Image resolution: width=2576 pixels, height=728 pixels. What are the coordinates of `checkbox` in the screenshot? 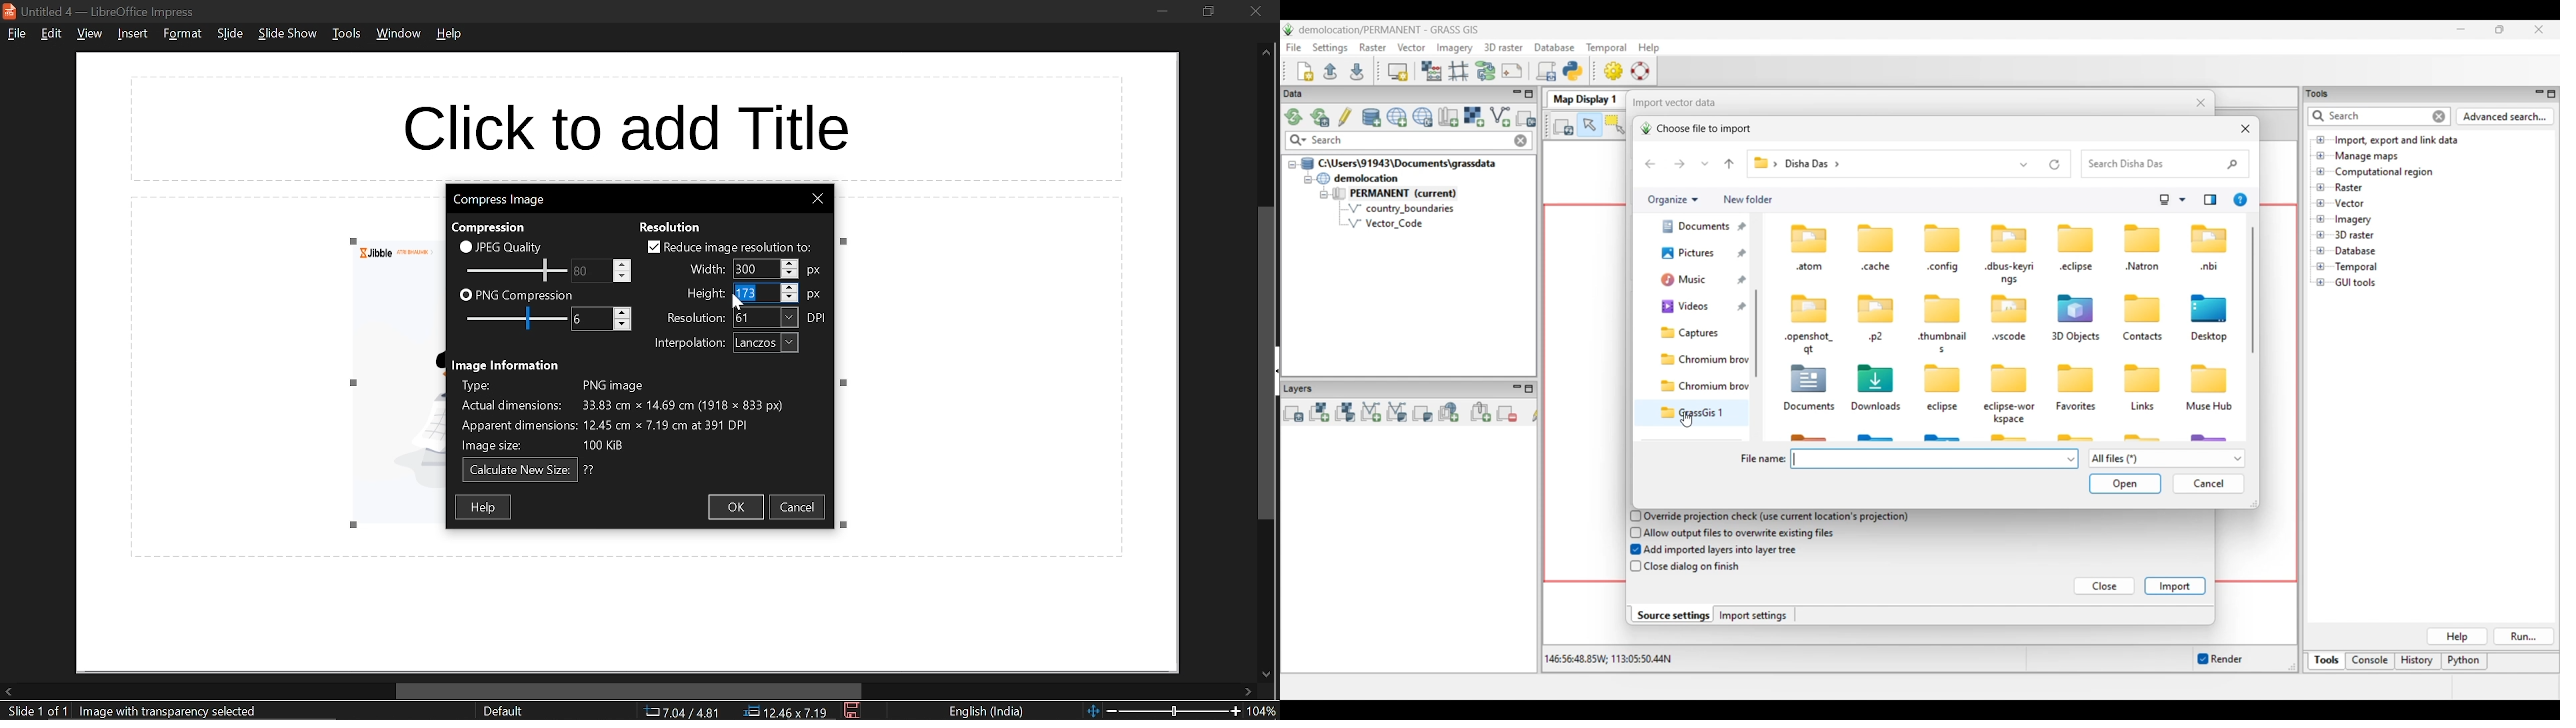 It's located at (465, 246).